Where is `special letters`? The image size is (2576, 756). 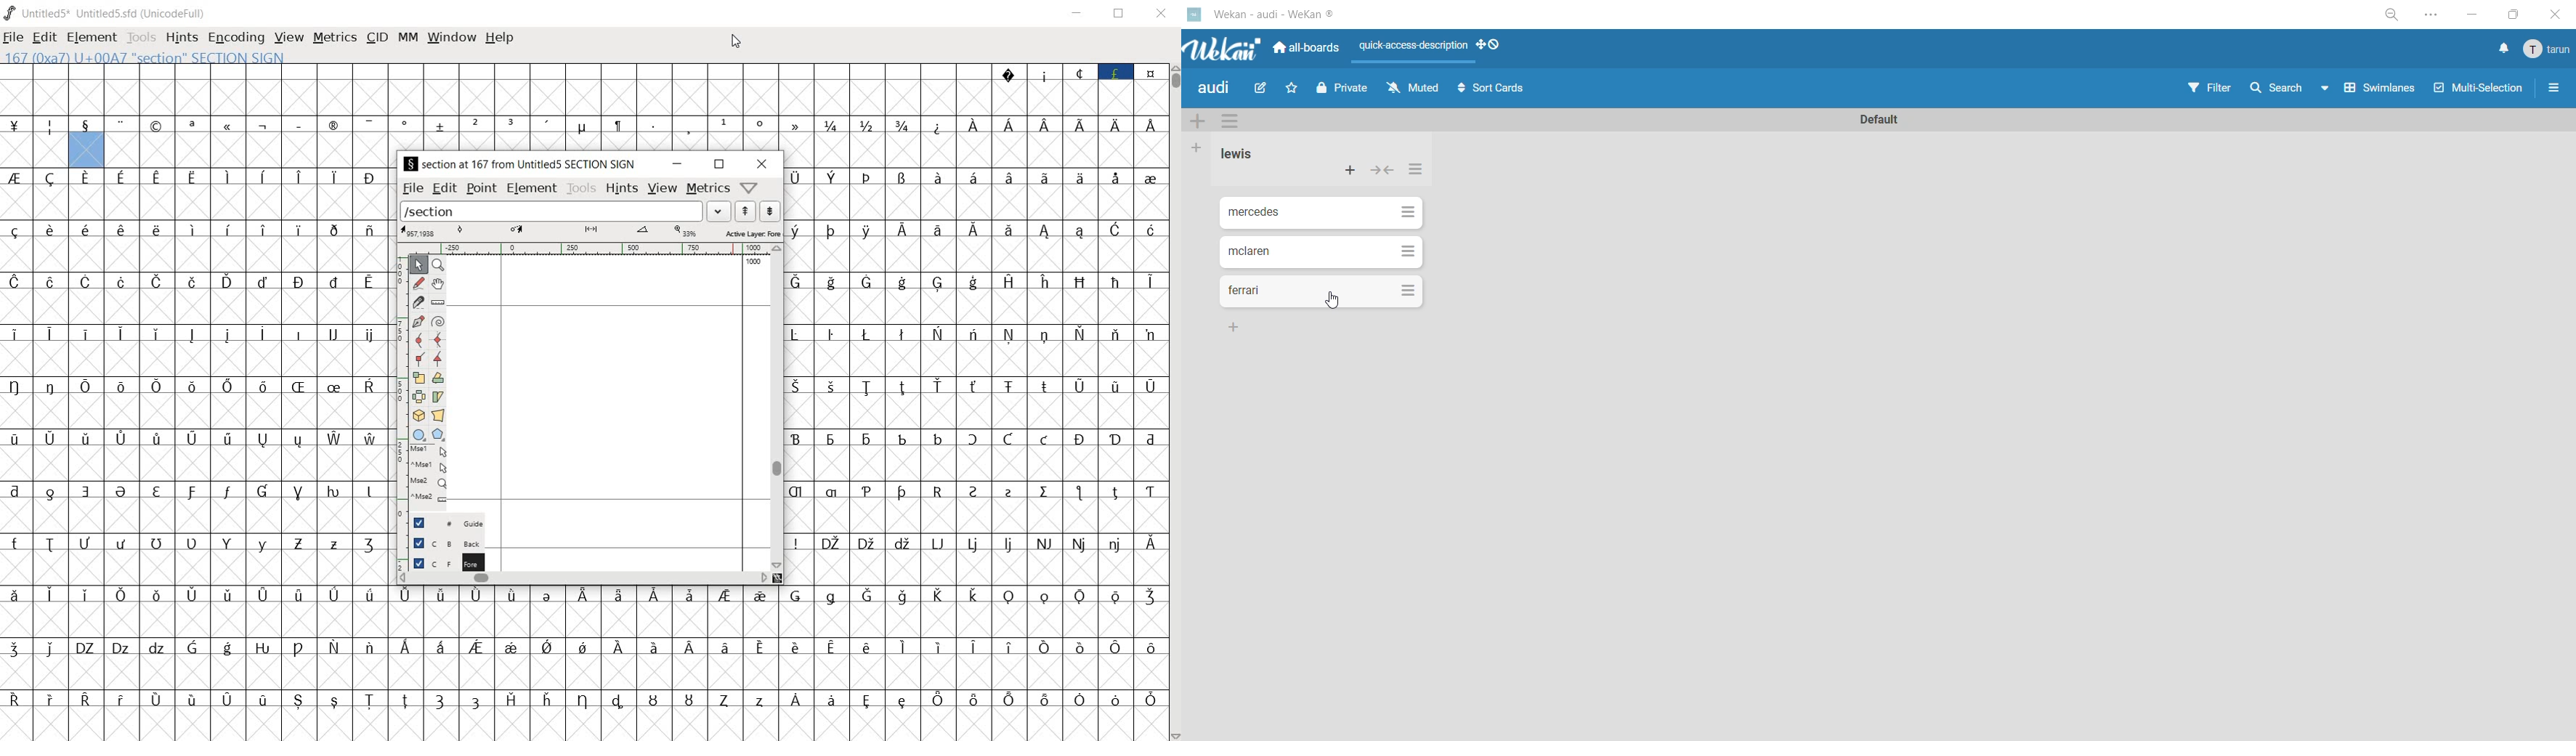
special letters is located at coordinates (972, 176).